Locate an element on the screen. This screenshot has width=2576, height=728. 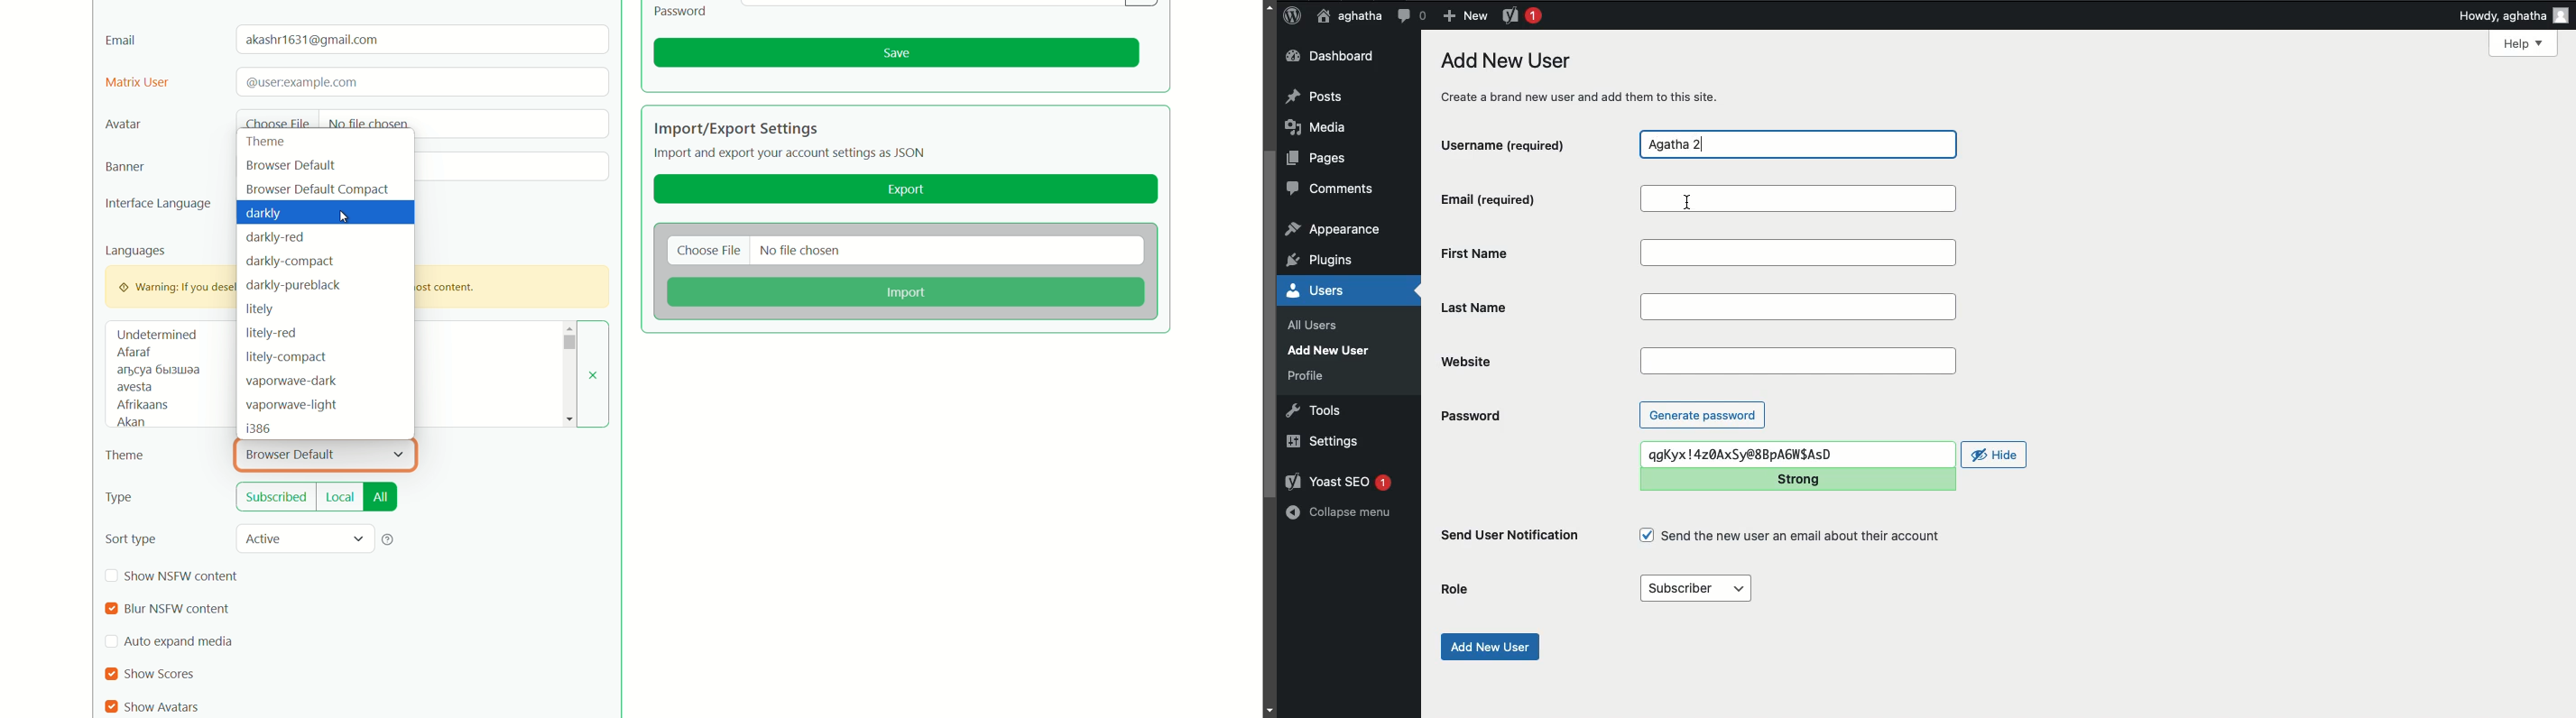
Password is located at coordinates (682, 11).